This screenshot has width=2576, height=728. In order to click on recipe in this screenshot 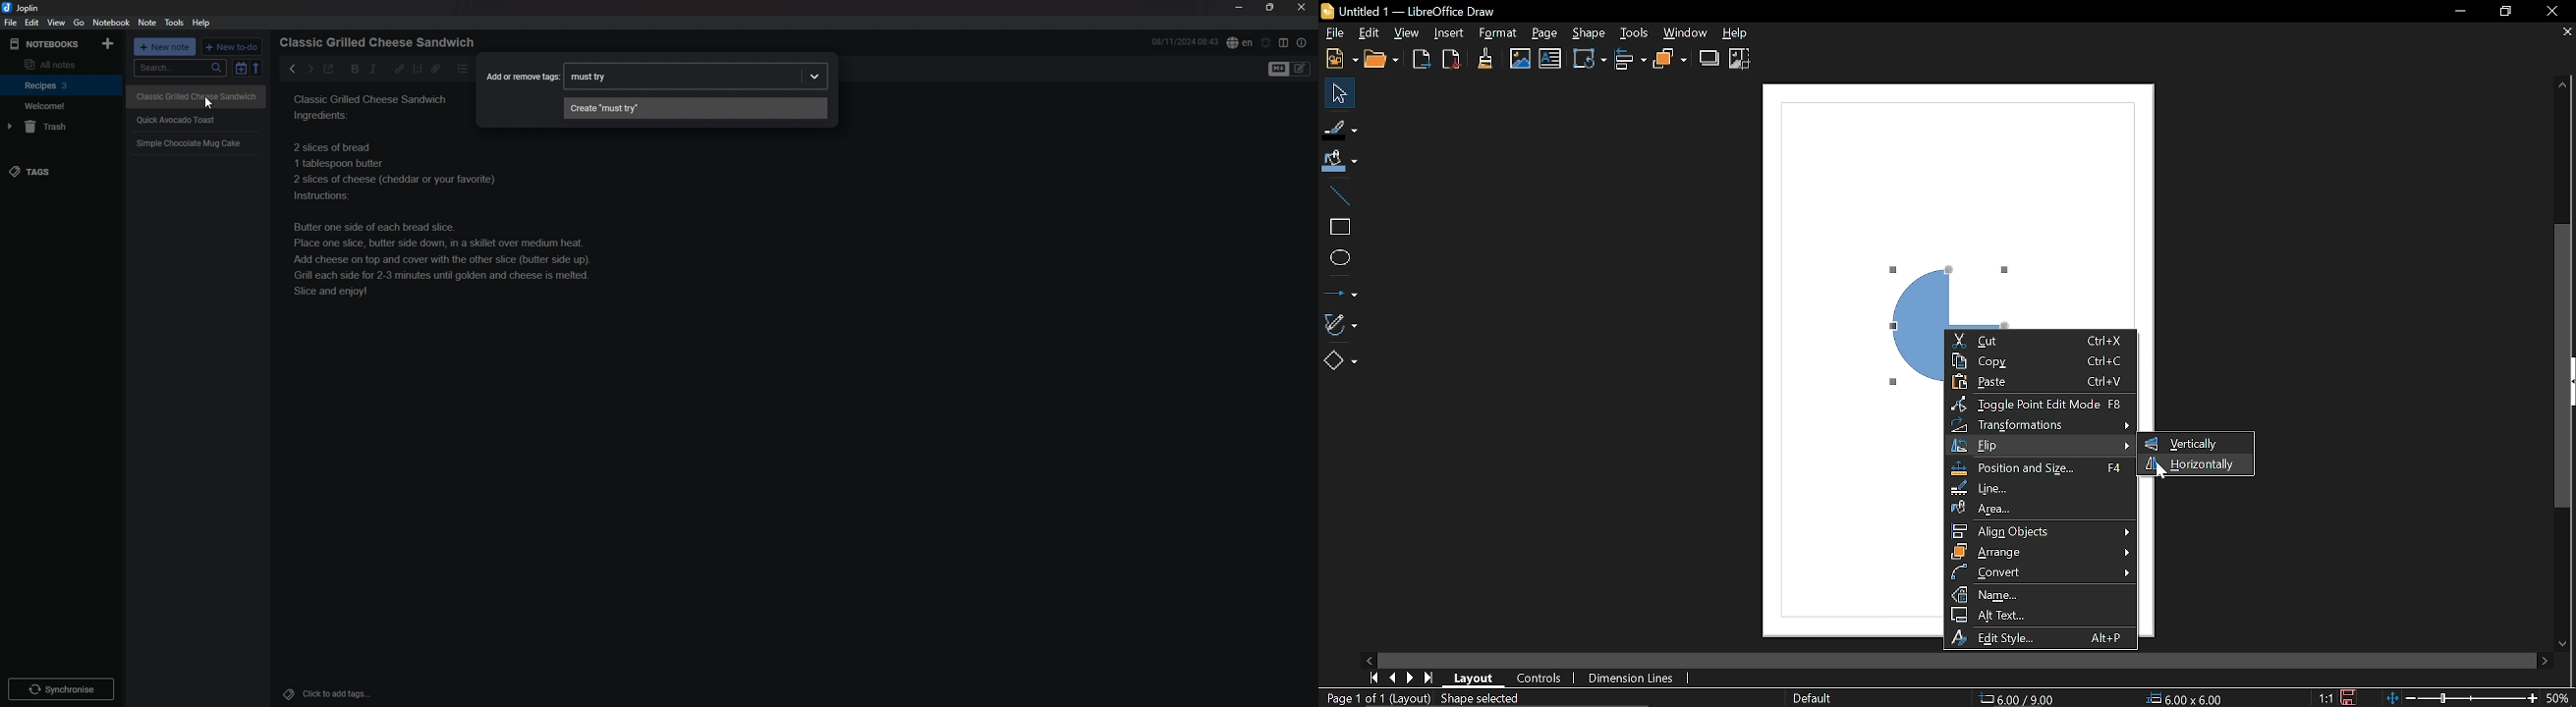, I will do `click(188, 144)`.